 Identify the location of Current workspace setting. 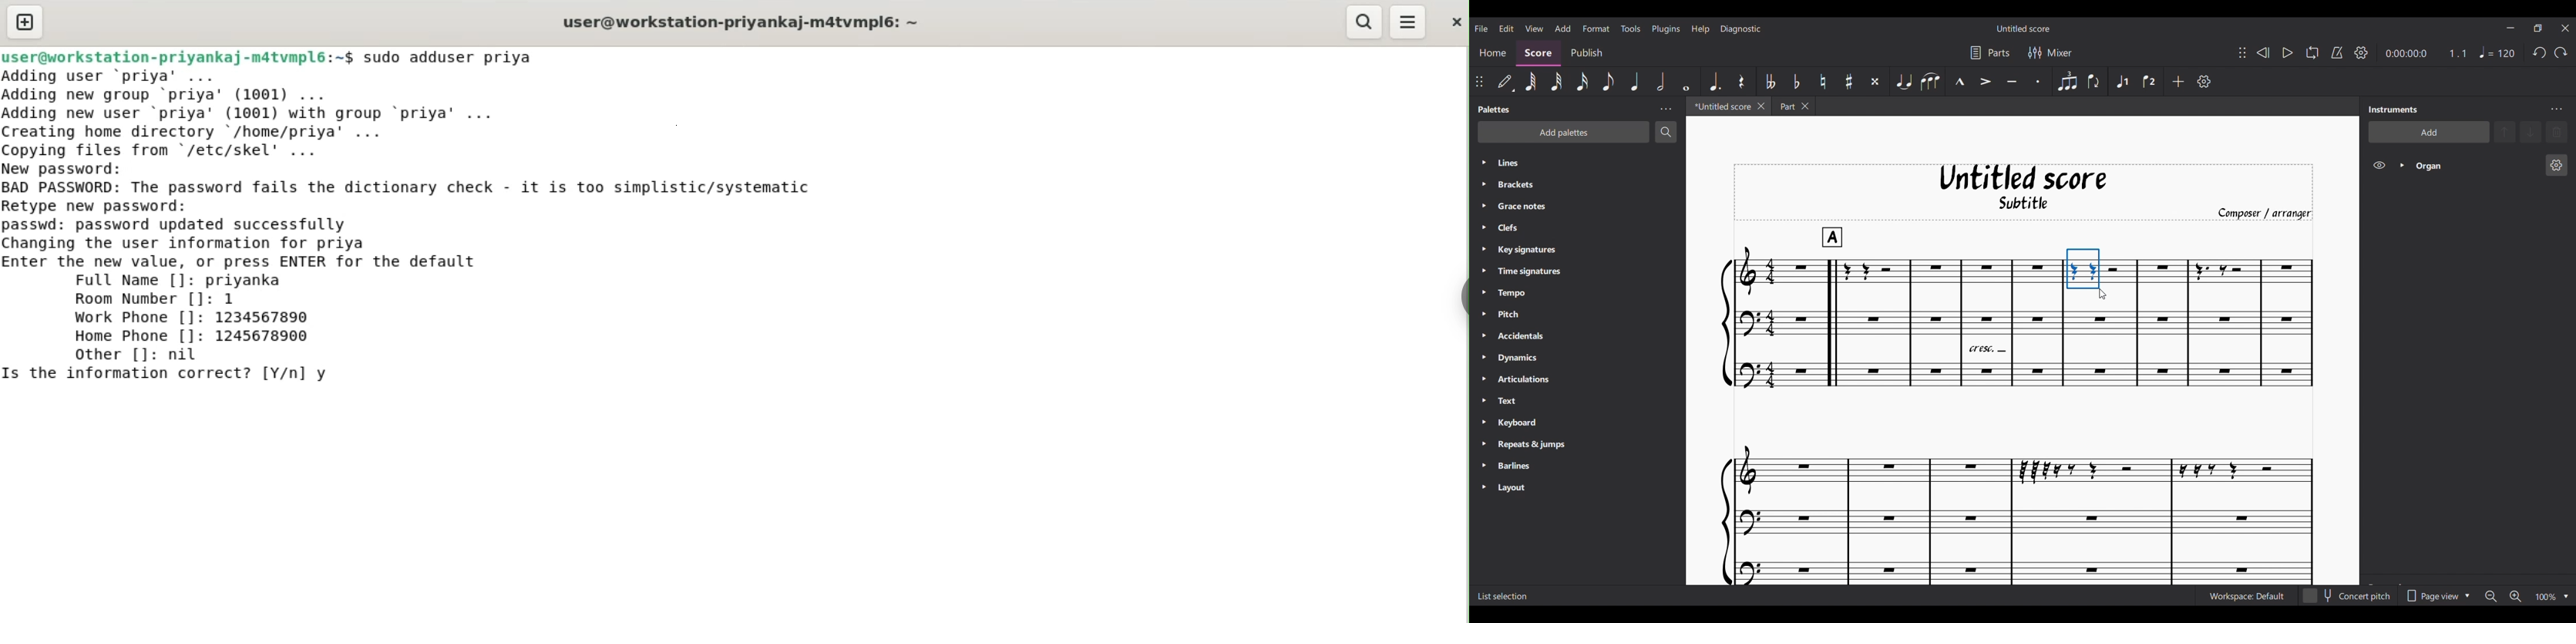
(2246, 596).